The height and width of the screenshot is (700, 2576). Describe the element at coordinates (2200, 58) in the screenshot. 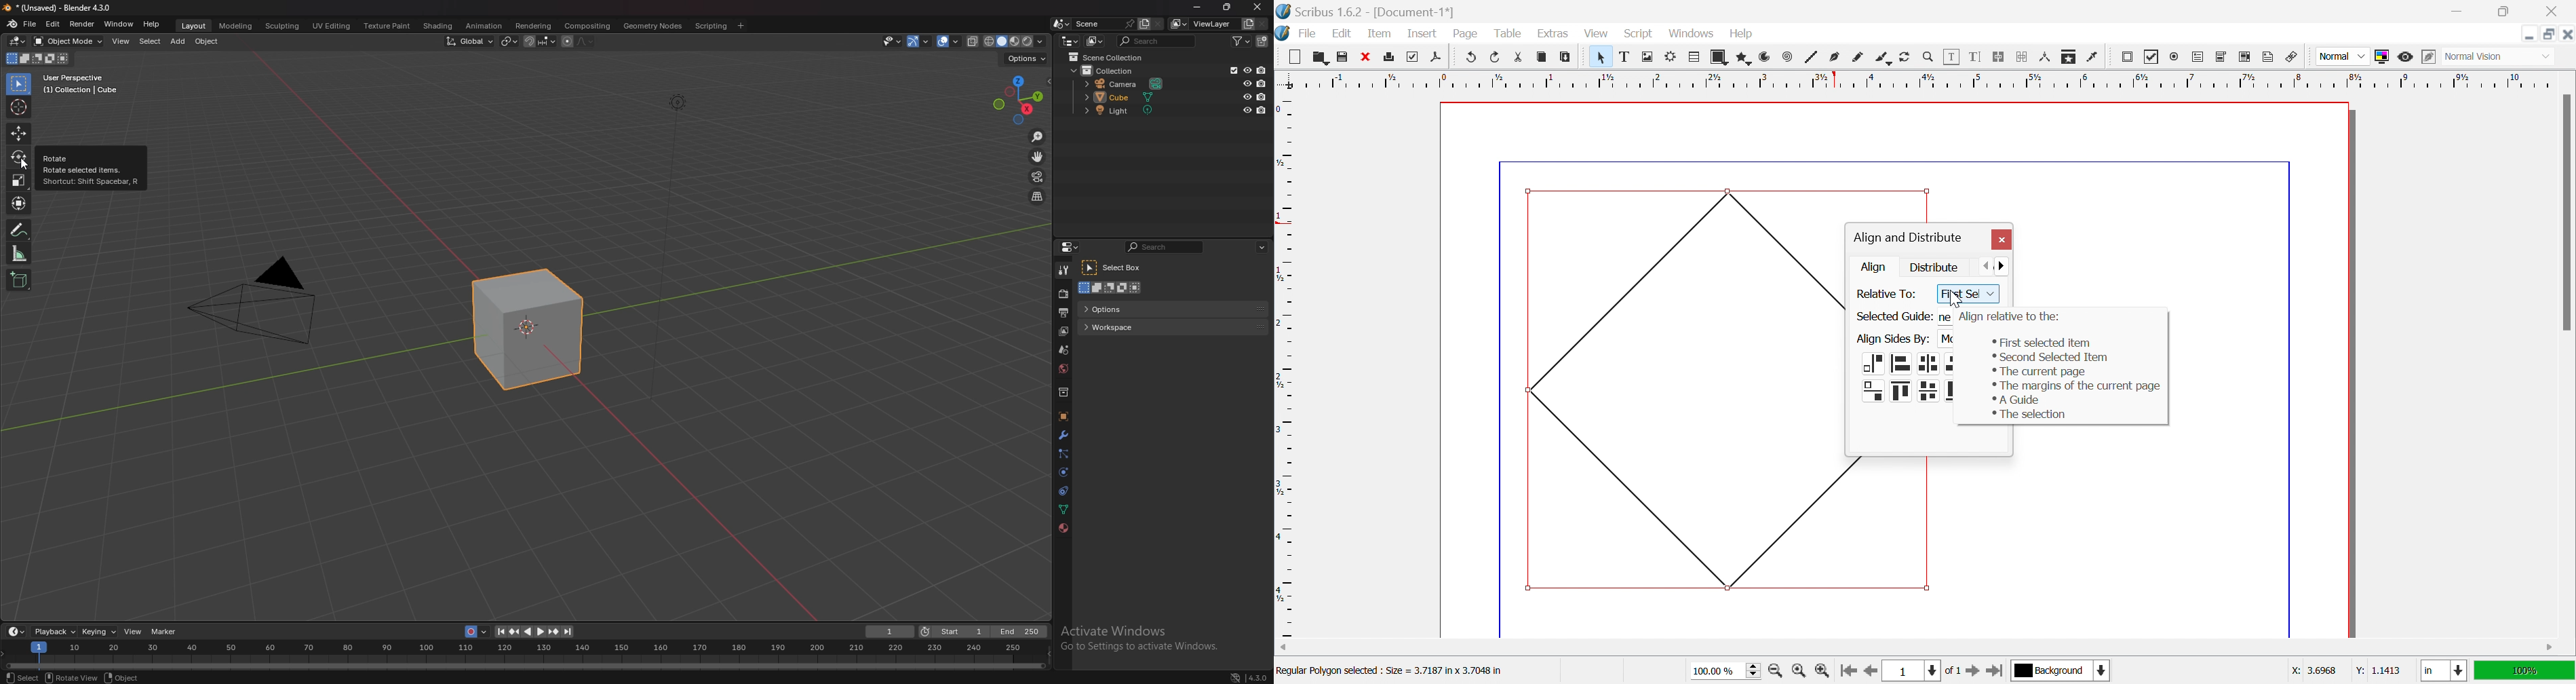

I see `PDF text field` at that location.